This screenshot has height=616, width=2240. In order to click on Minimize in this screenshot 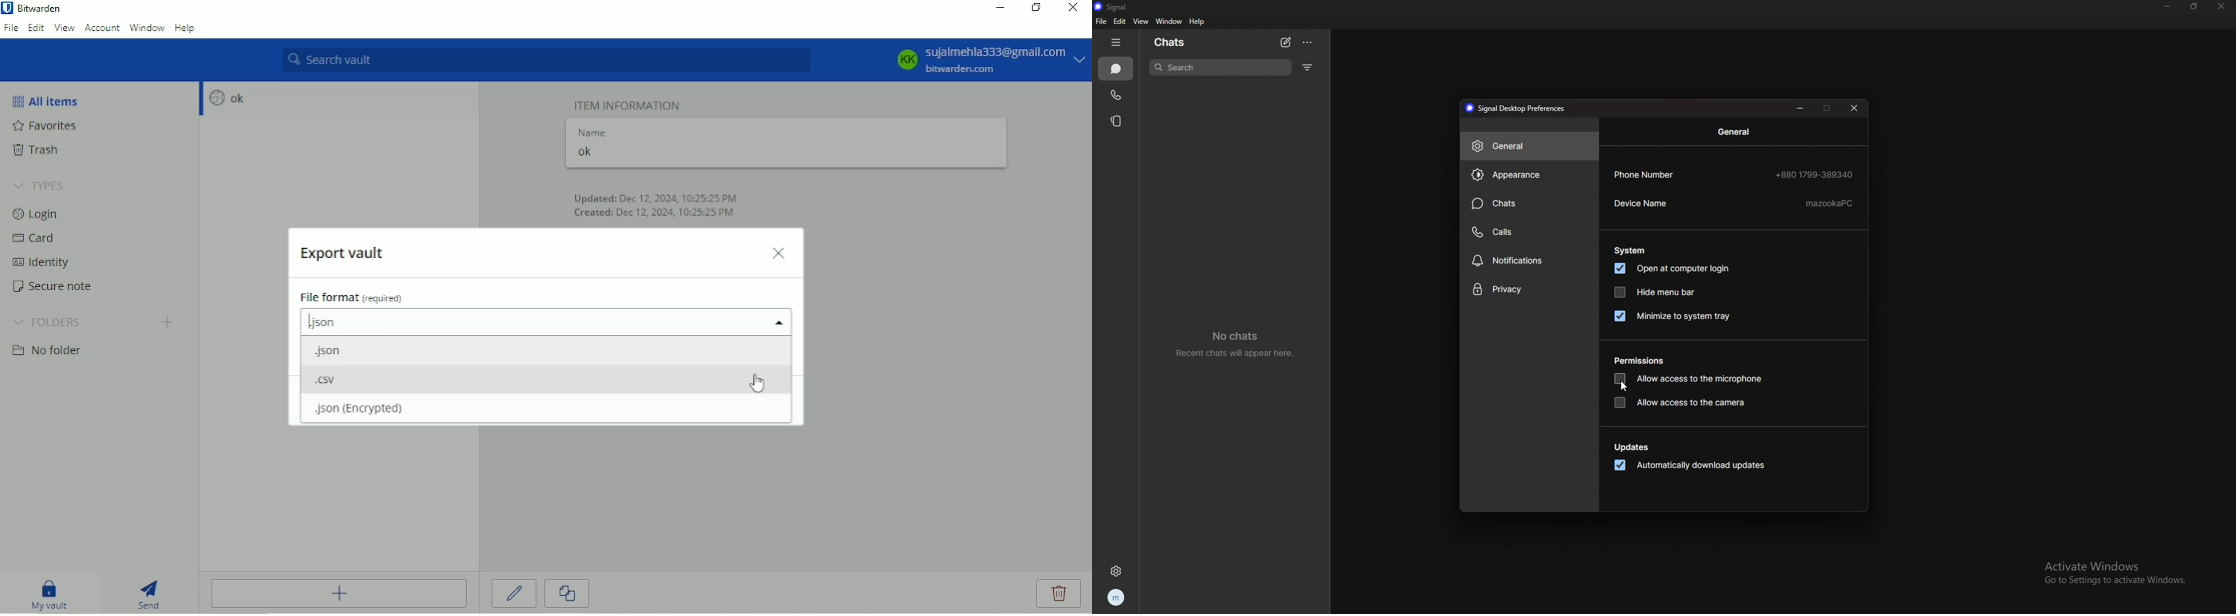, I will do `click(997, 8)`.